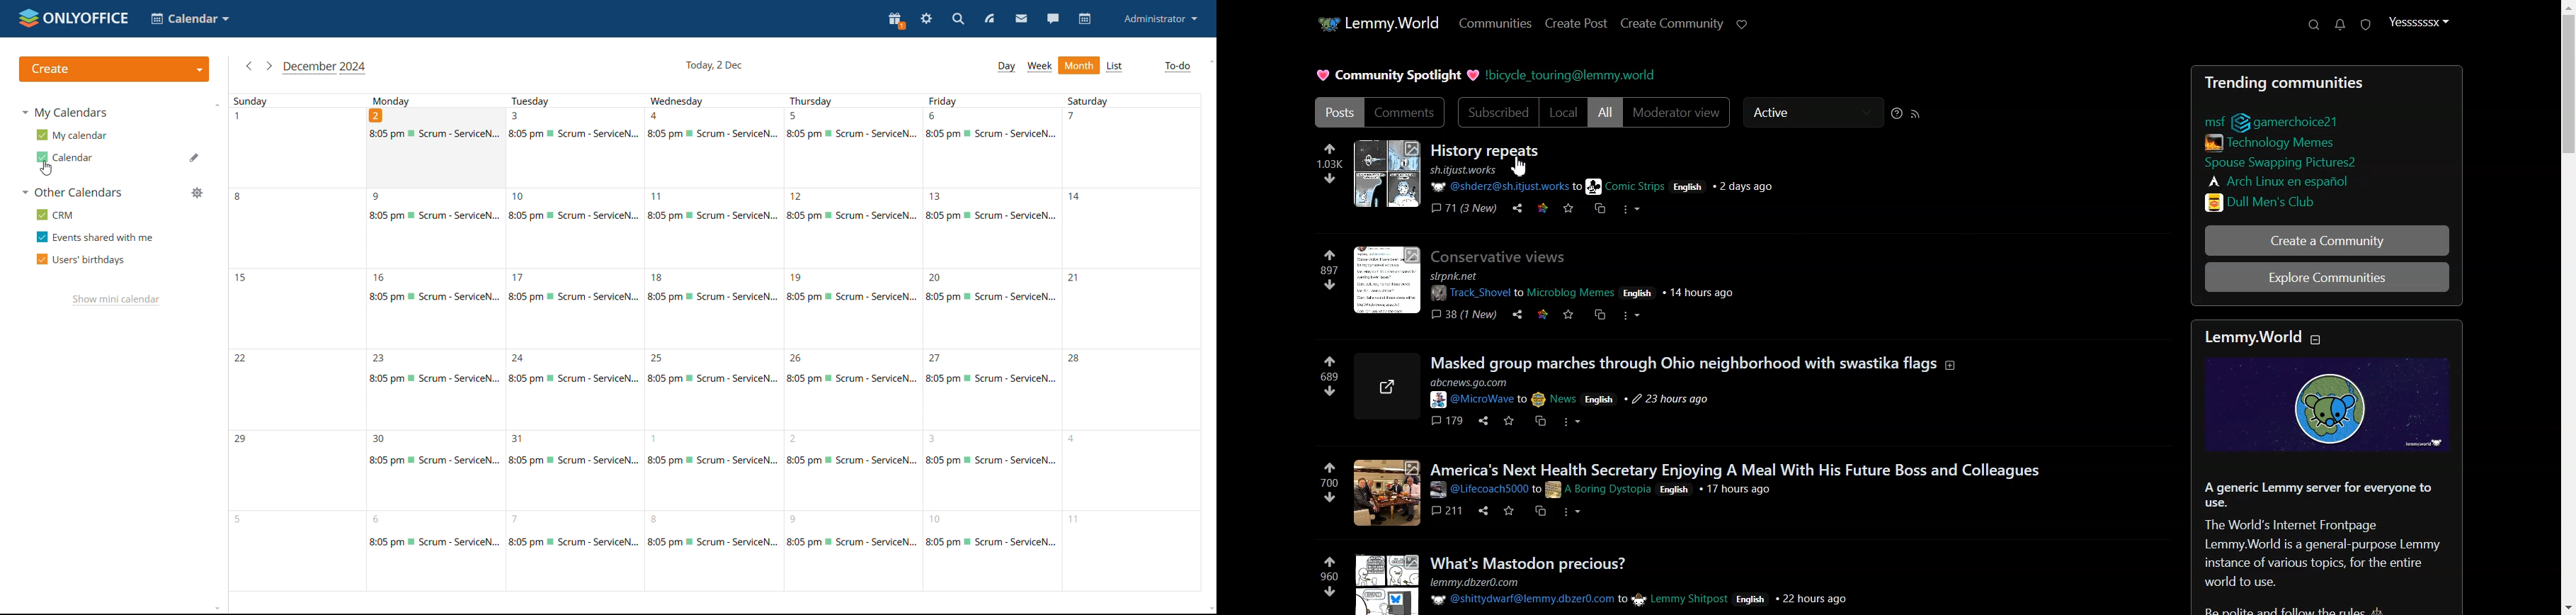 This screenshot has height=616, width=2576. I want to click on logo, so click(74, 18).